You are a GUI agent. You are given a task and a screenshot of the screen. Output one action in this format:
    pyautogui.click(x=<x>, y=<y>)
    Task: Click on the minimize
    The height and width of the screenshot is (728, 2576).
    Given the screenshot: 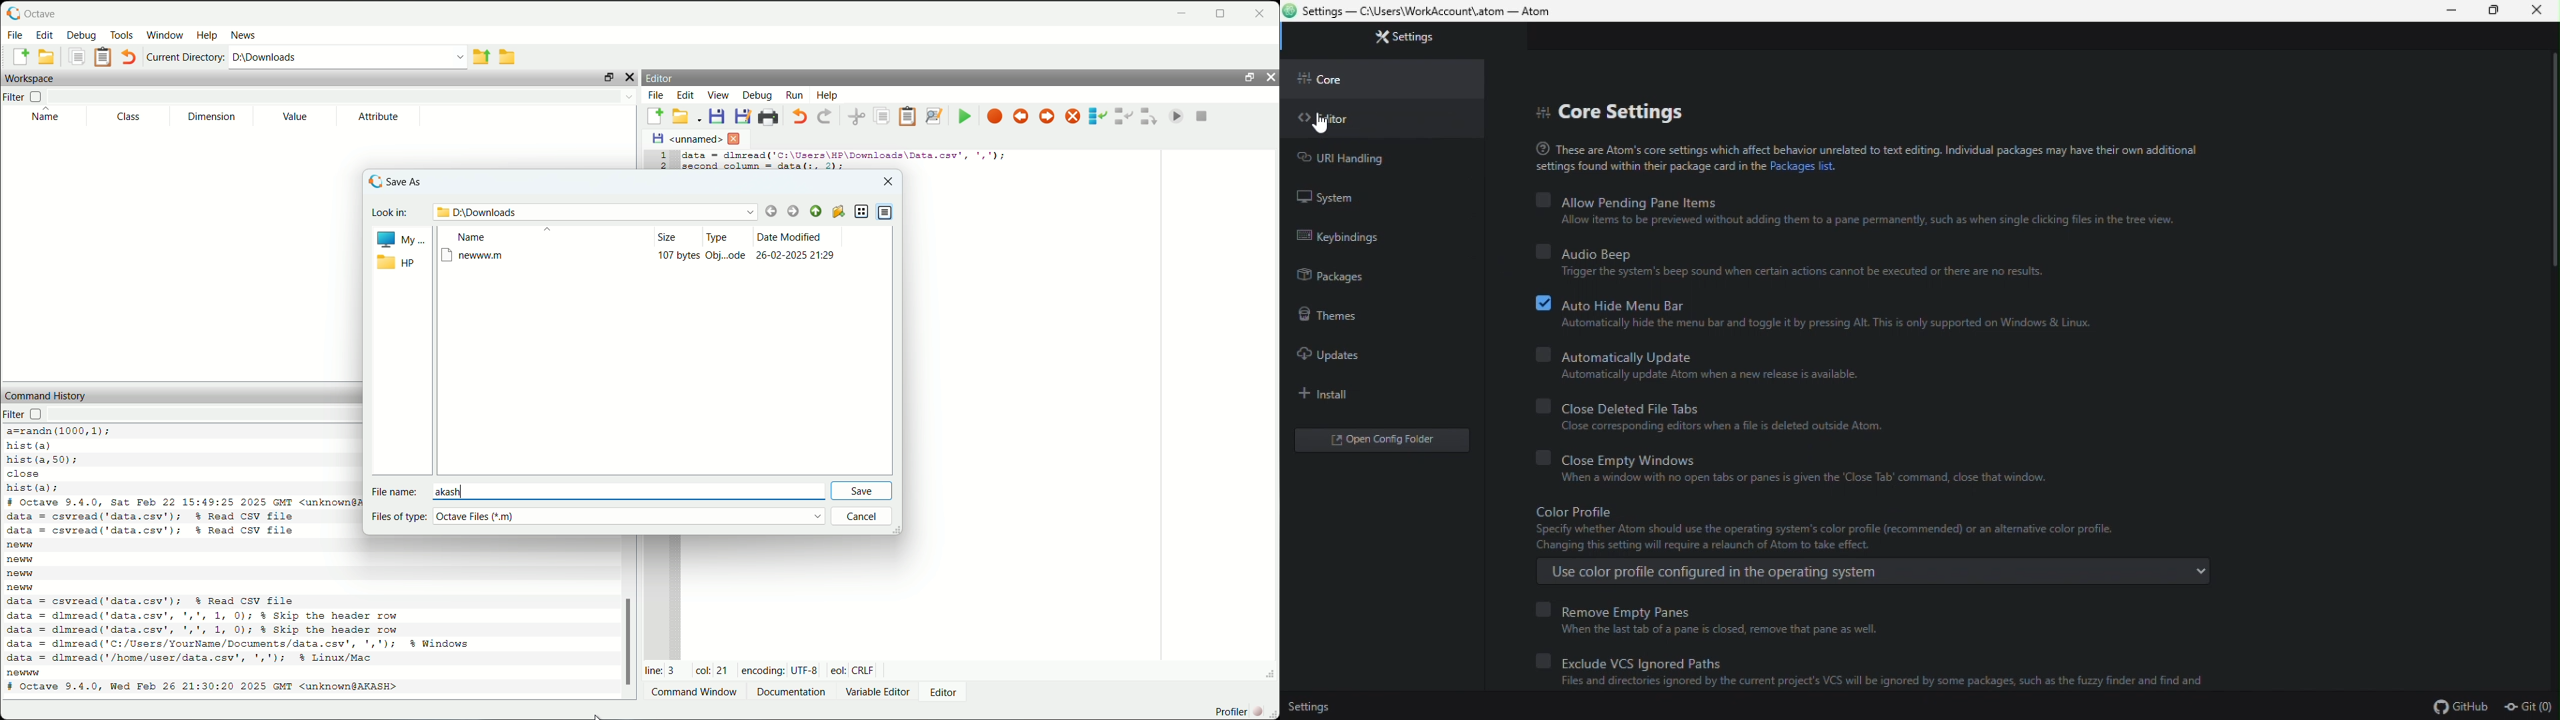 What is the action you would take?
    pyautogui.click(x=1183, y=10)
    